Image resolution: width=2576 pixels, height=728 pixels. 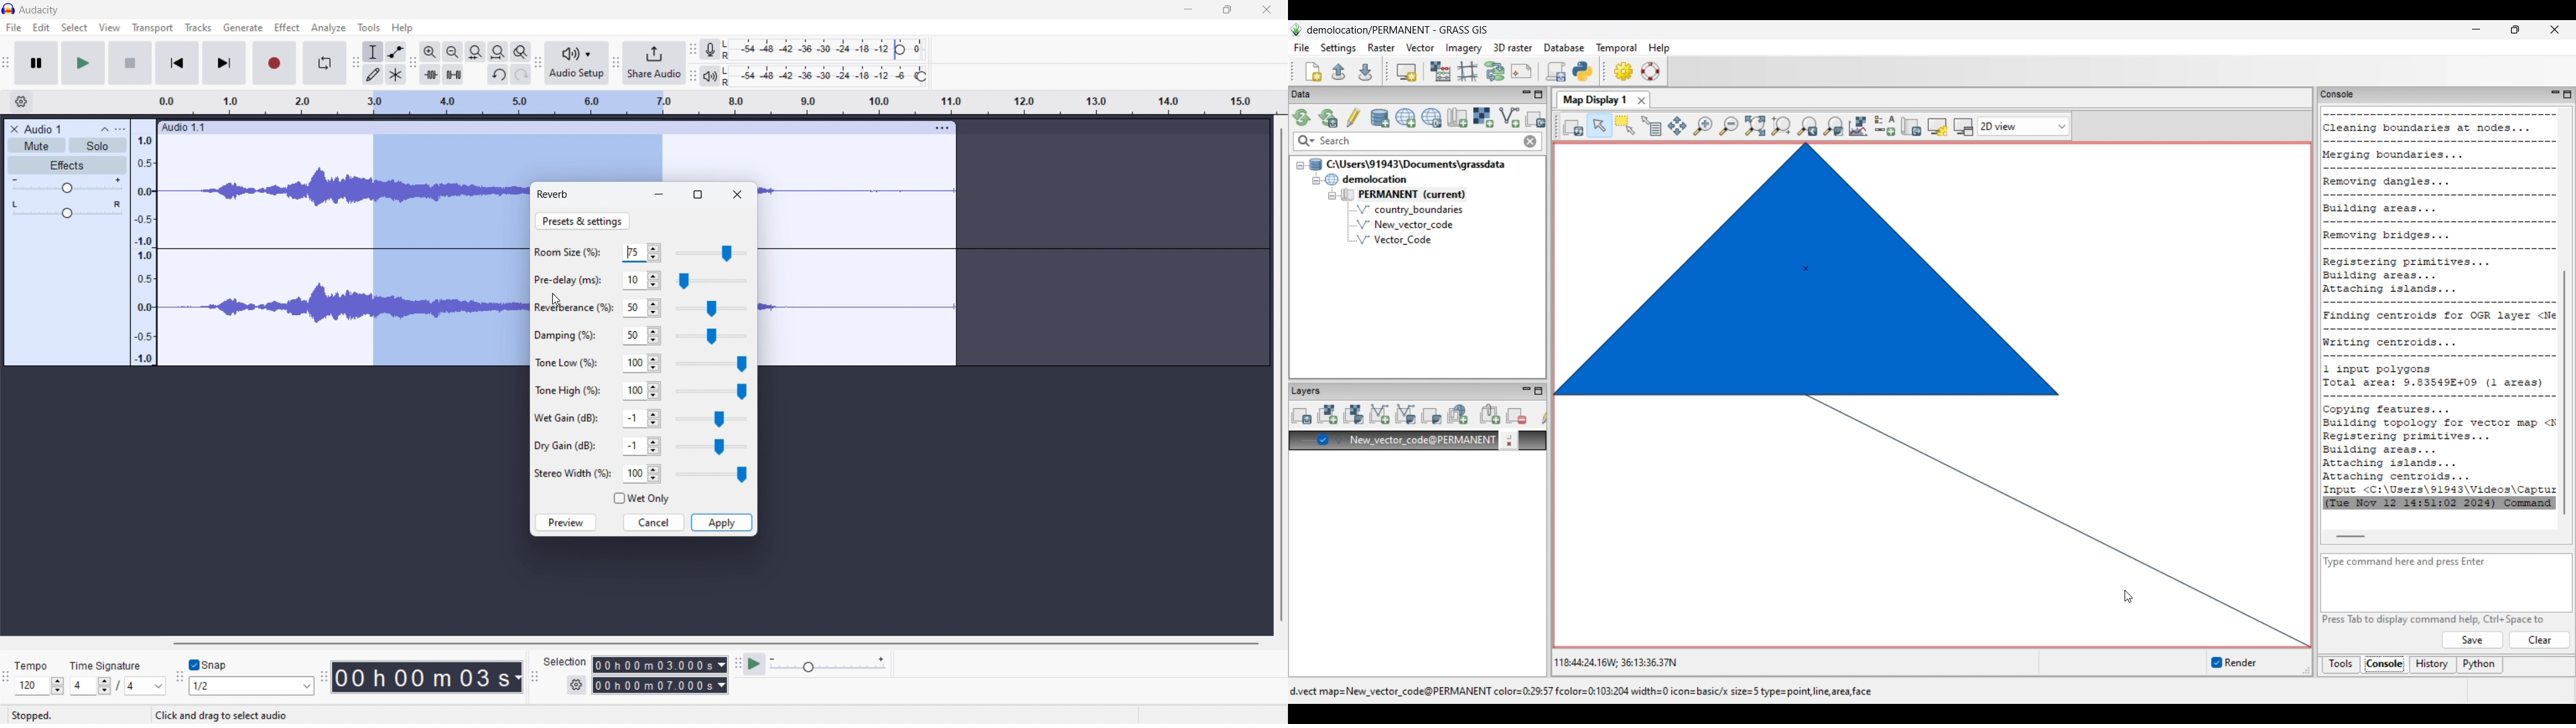 I want to click on skip to end, so click(x=223, y=64).